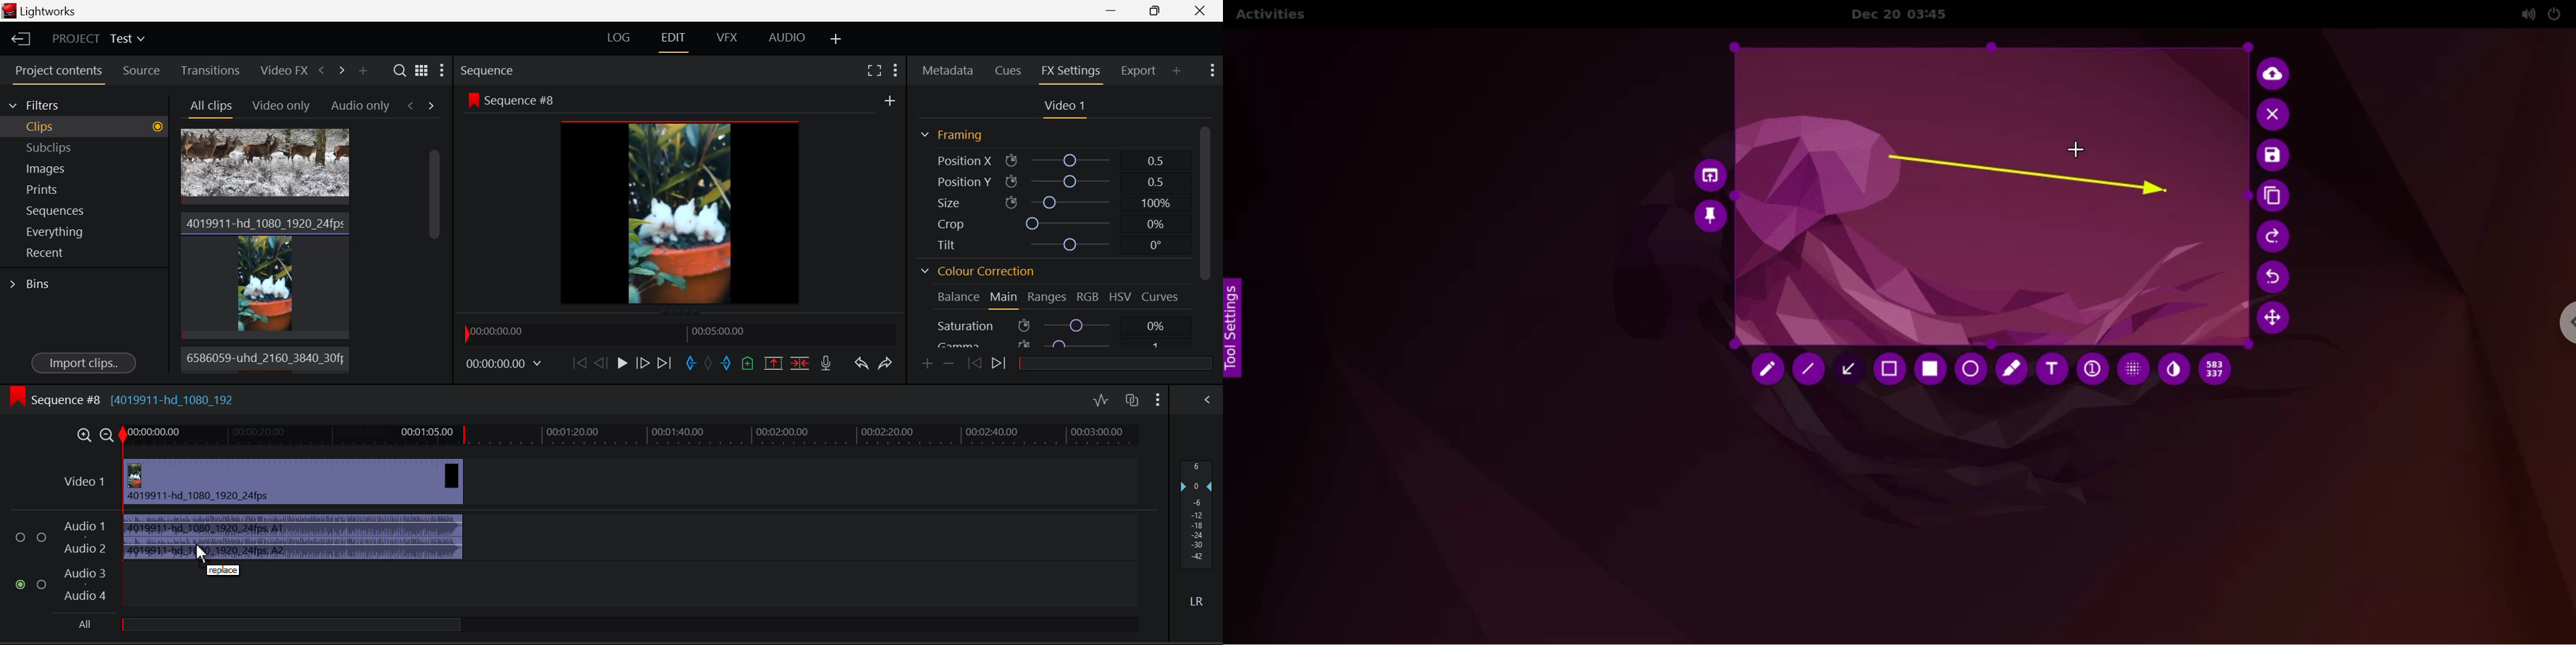  I want to click on Cursor Position AFTER_LAST_ACTION, so click(206, 555).